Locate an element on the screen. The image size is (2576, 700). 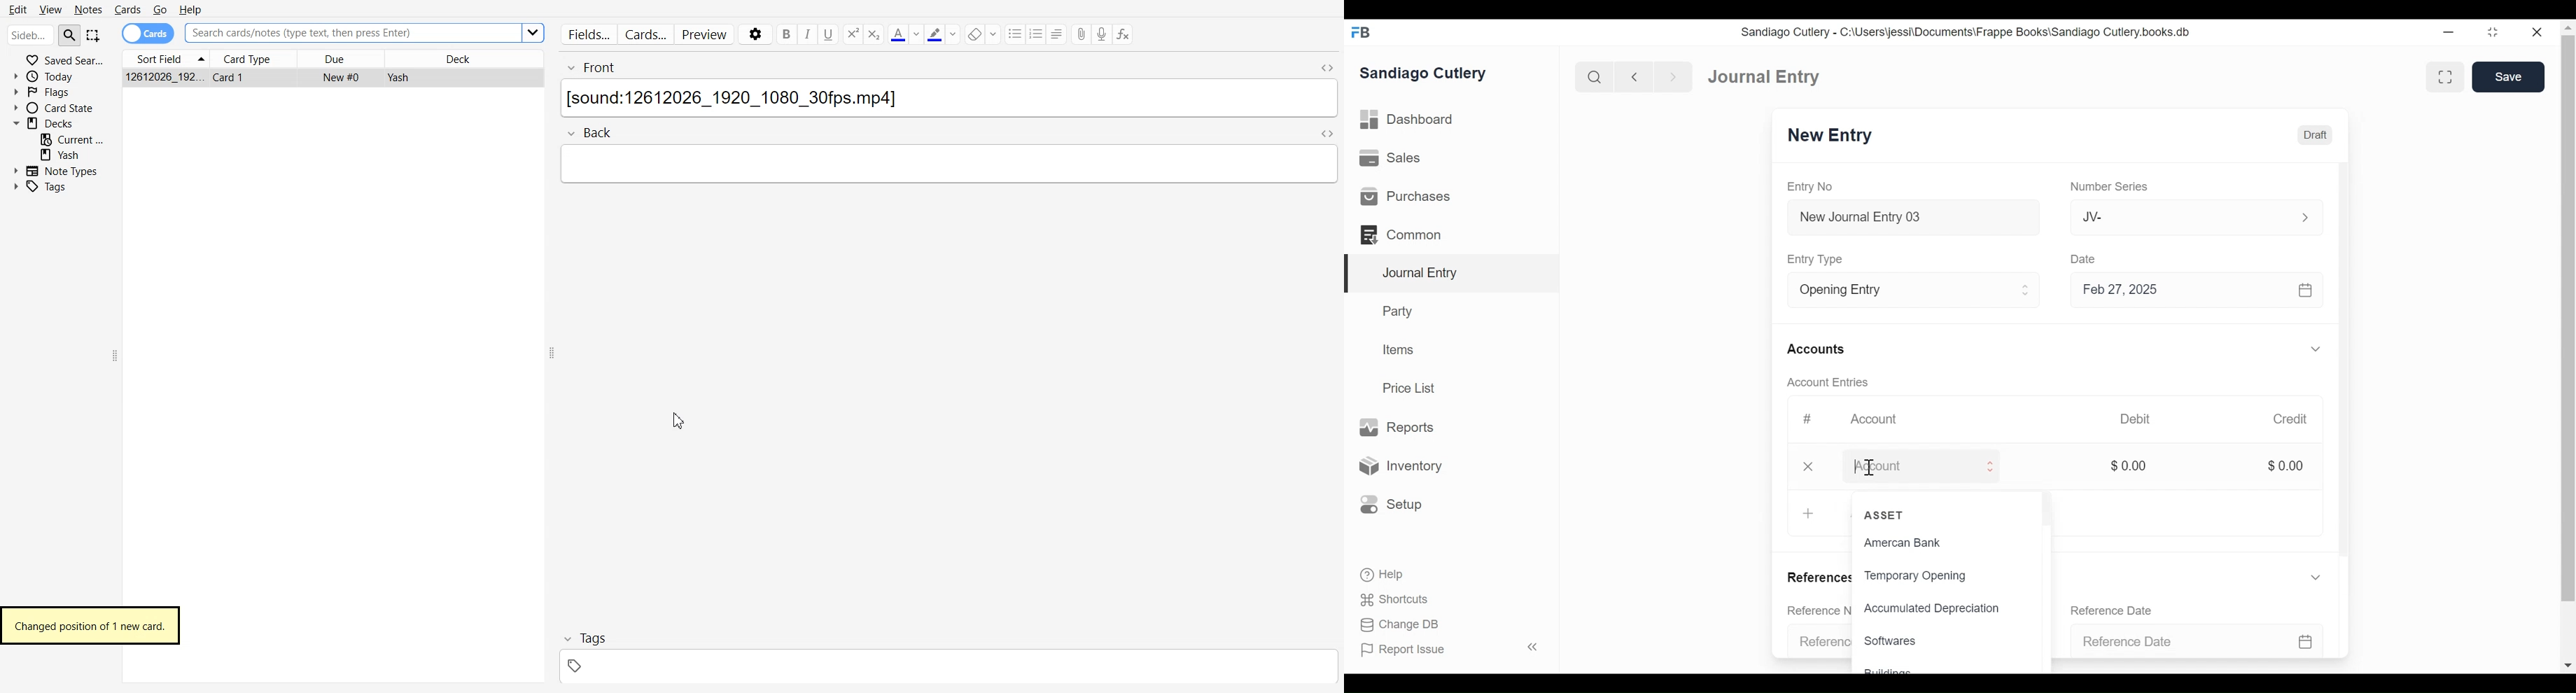
Reference Date is located at coordinates (2111, 610).